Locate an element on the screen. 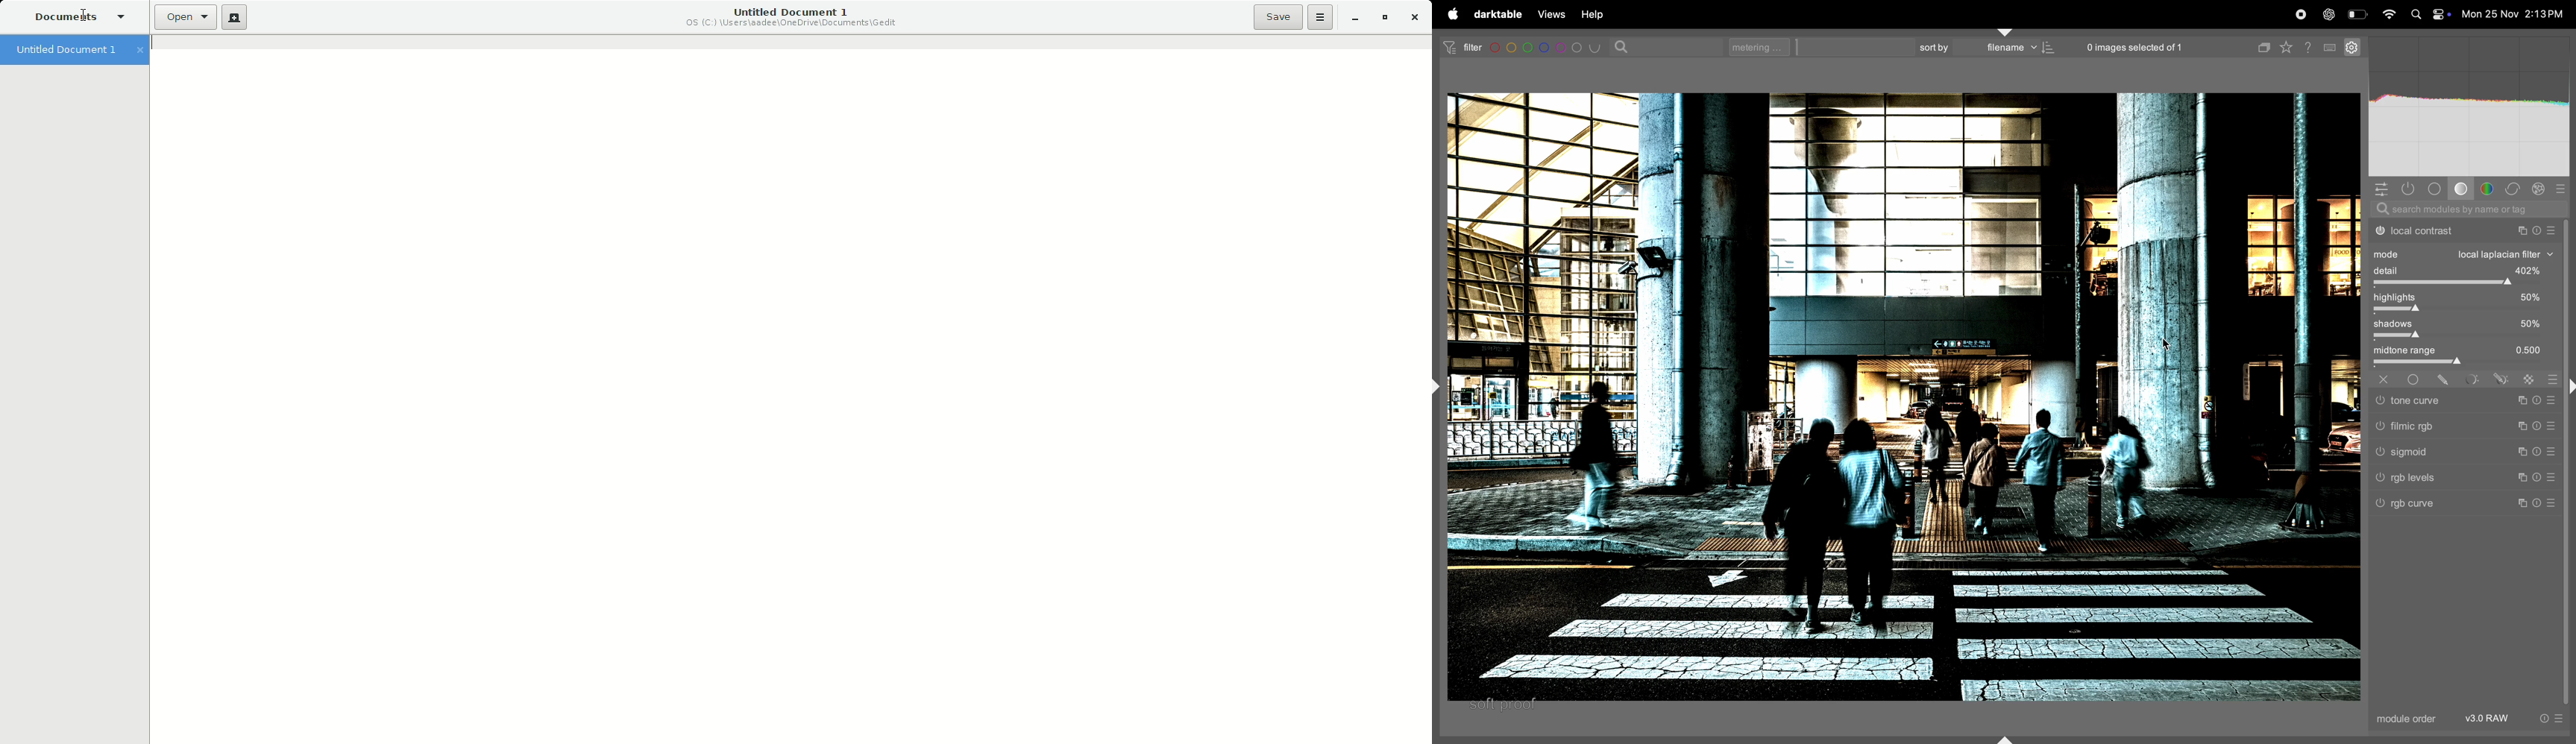 The height and width of the screenshot is (756, 2576). Untitled Document 1 is located at coordinates (791, 16).